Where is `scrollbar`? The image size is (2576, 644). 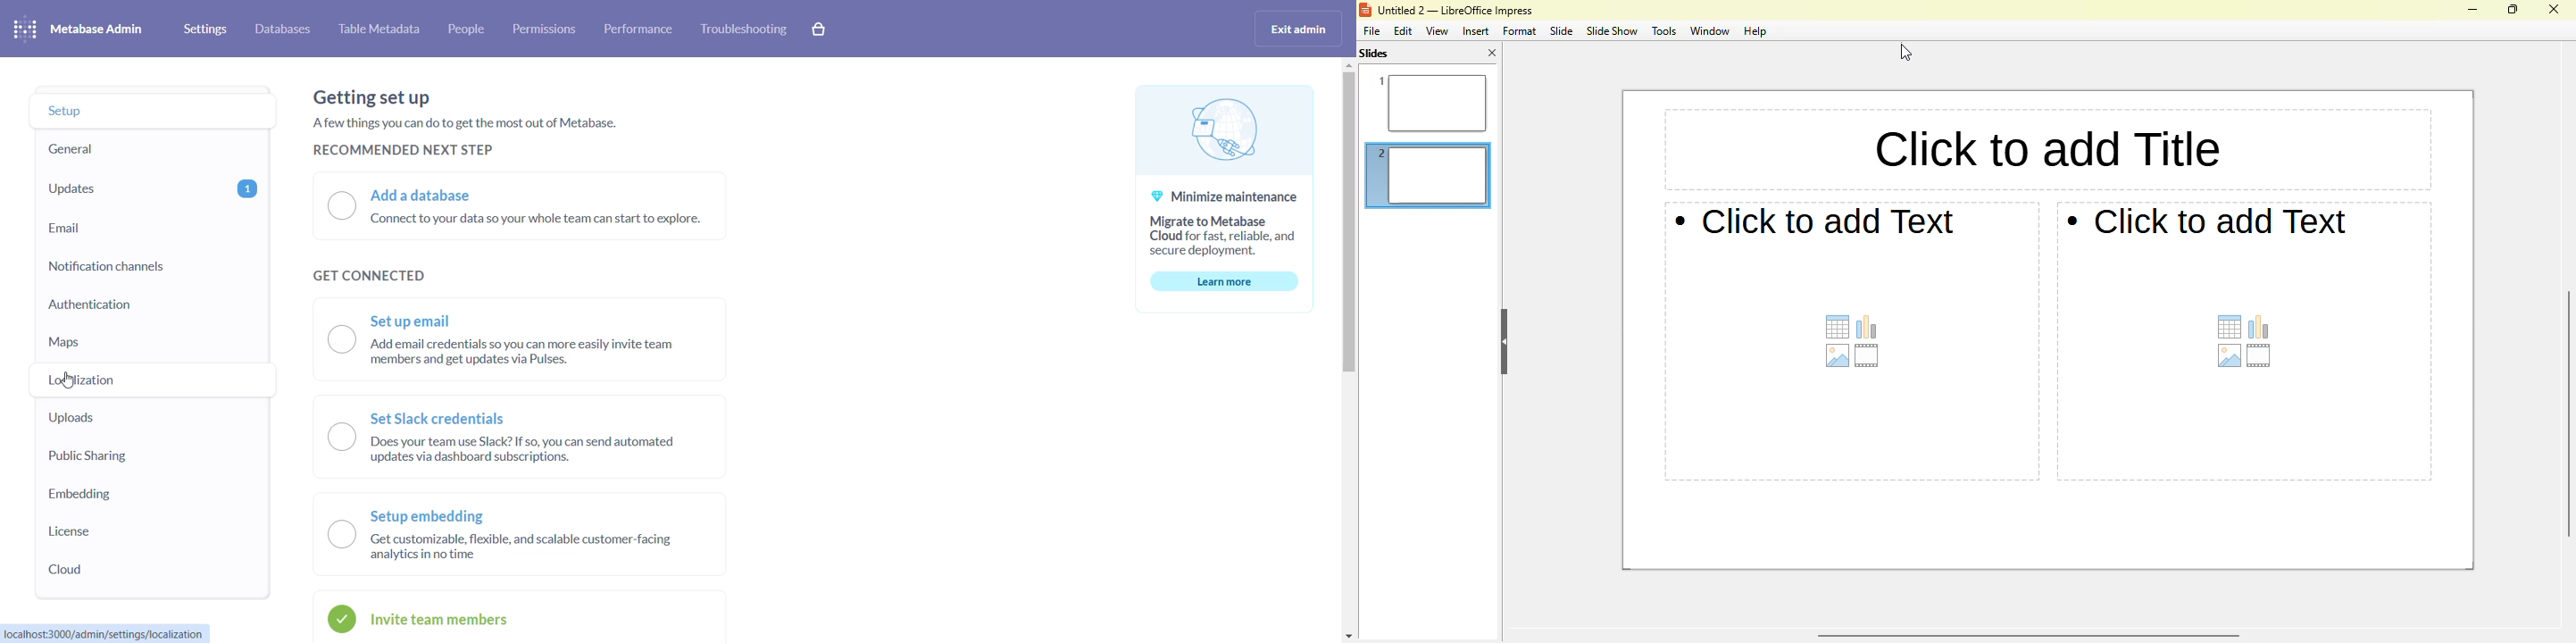
scrollbar is located at coordinates (1348, 224).